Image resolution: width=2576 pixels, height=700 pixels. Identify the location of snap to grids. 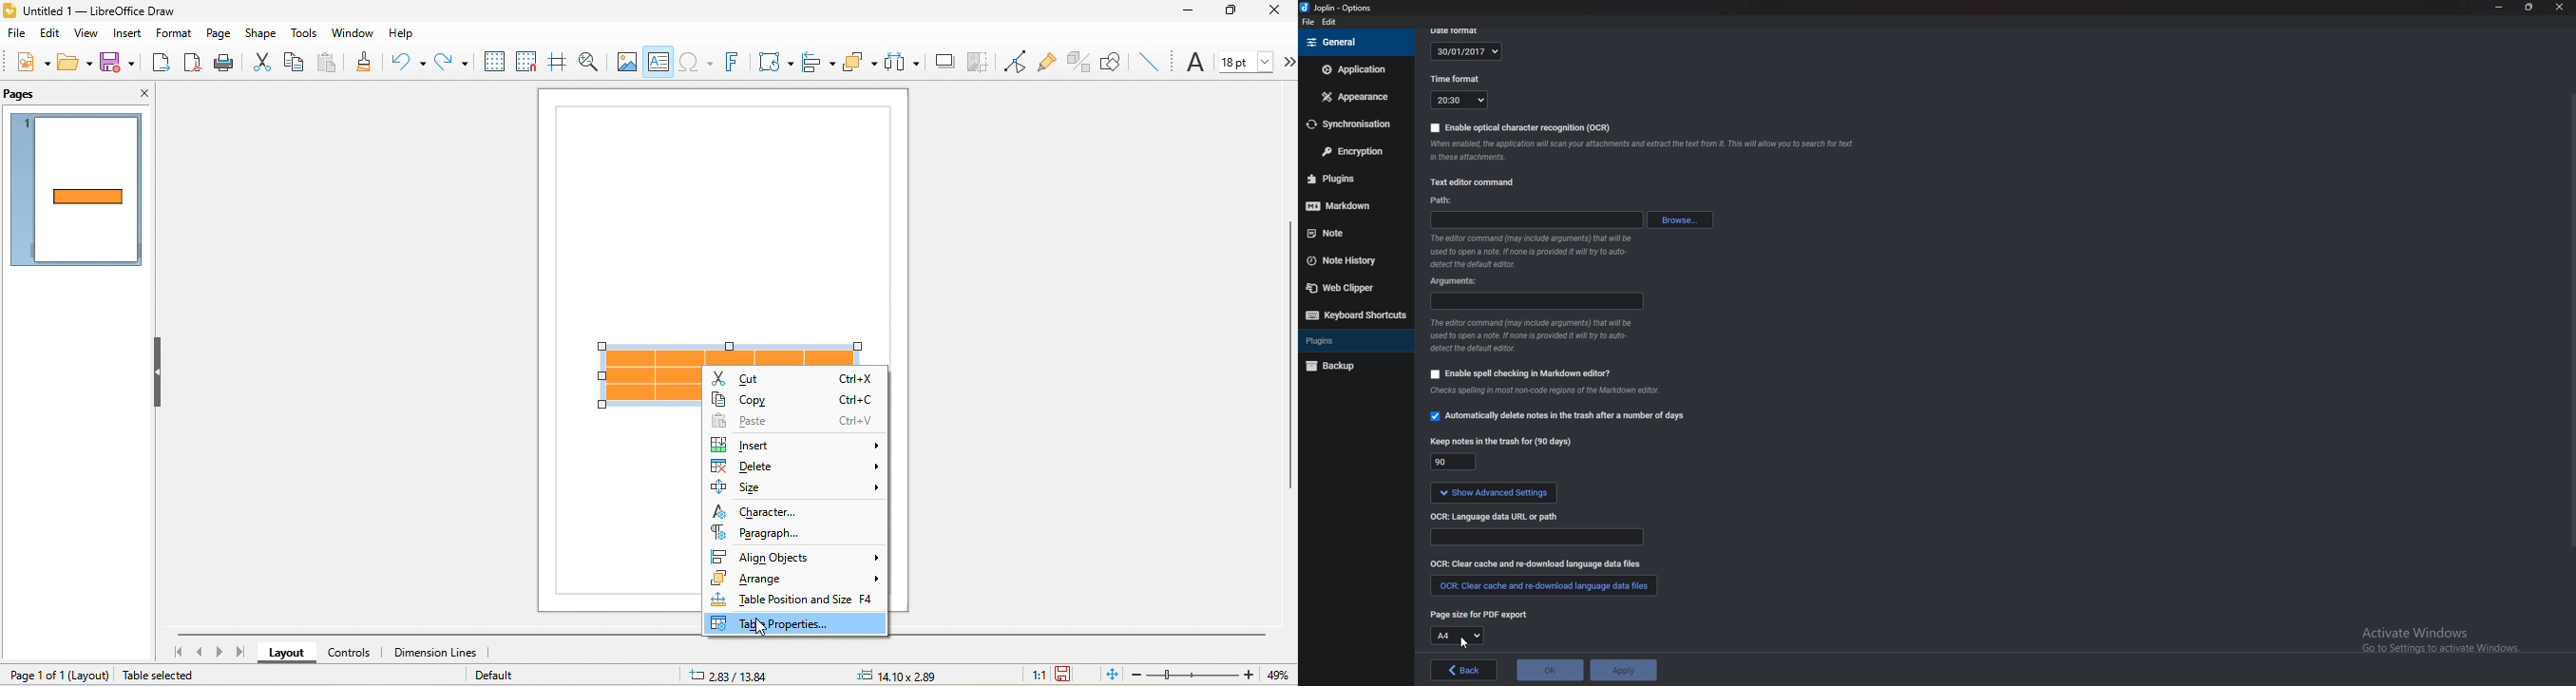
(527, 63).